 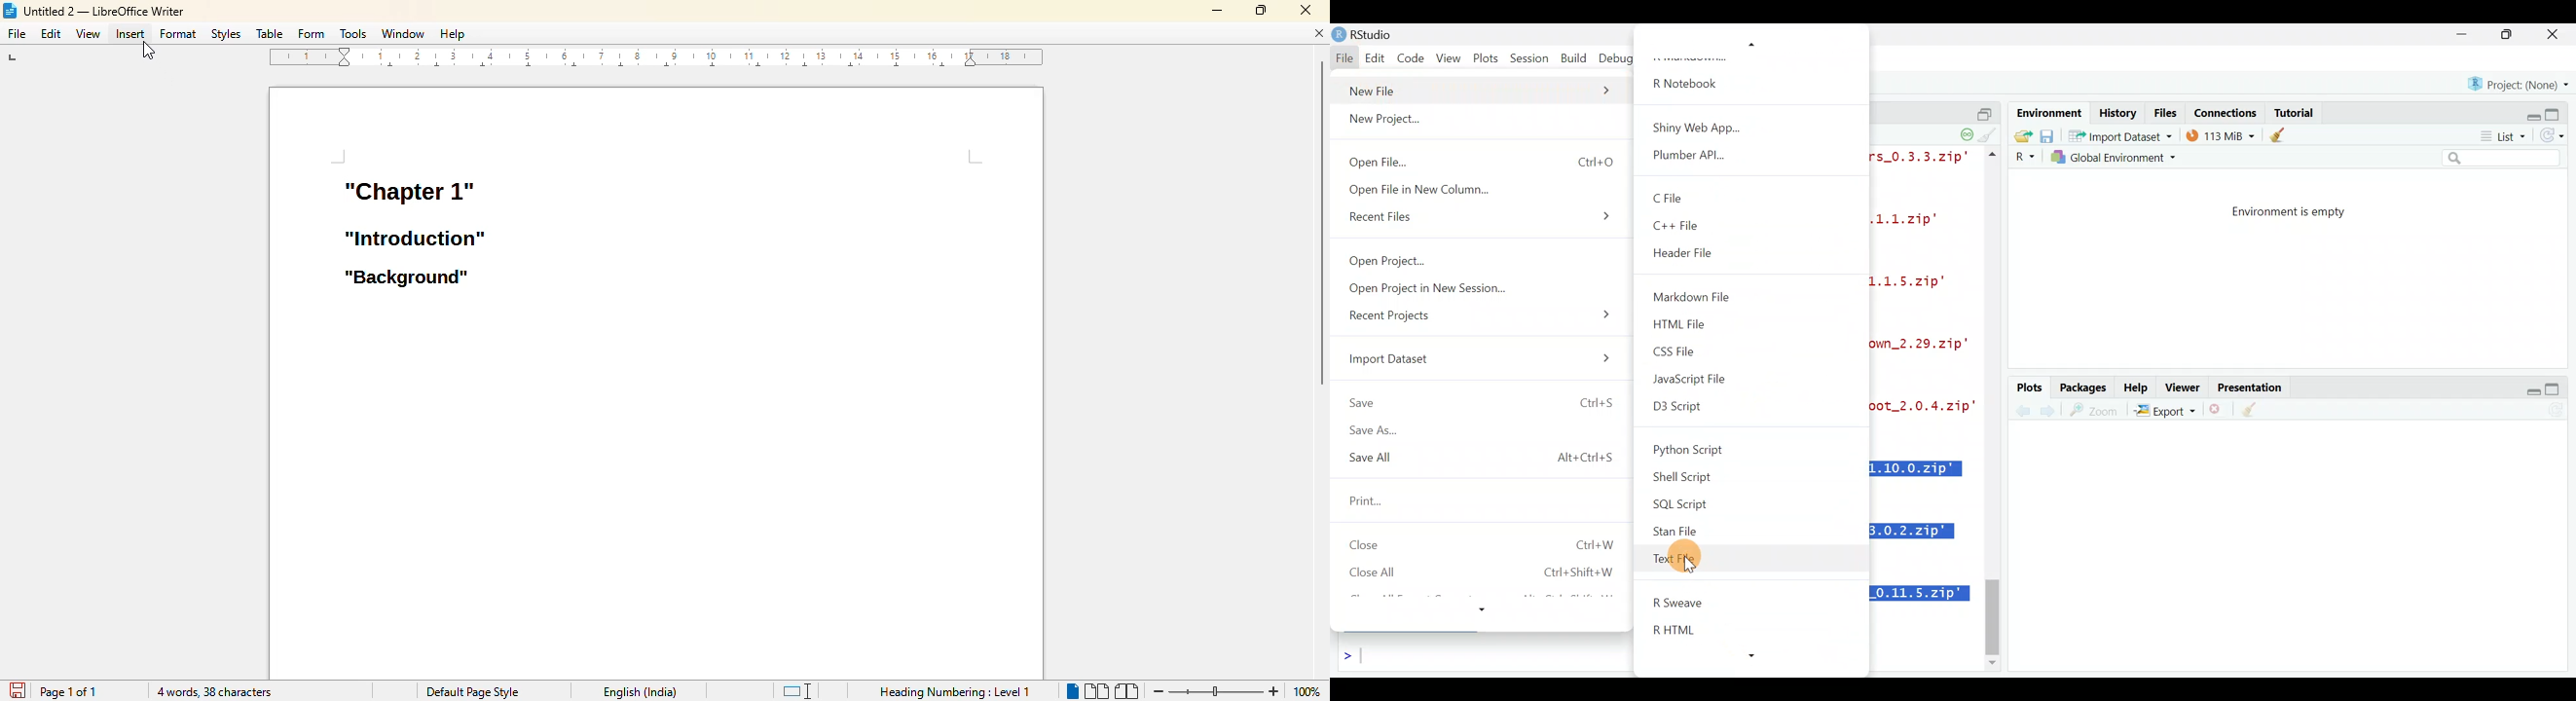 I want to click on Text File, so click(x=1687, y=557).